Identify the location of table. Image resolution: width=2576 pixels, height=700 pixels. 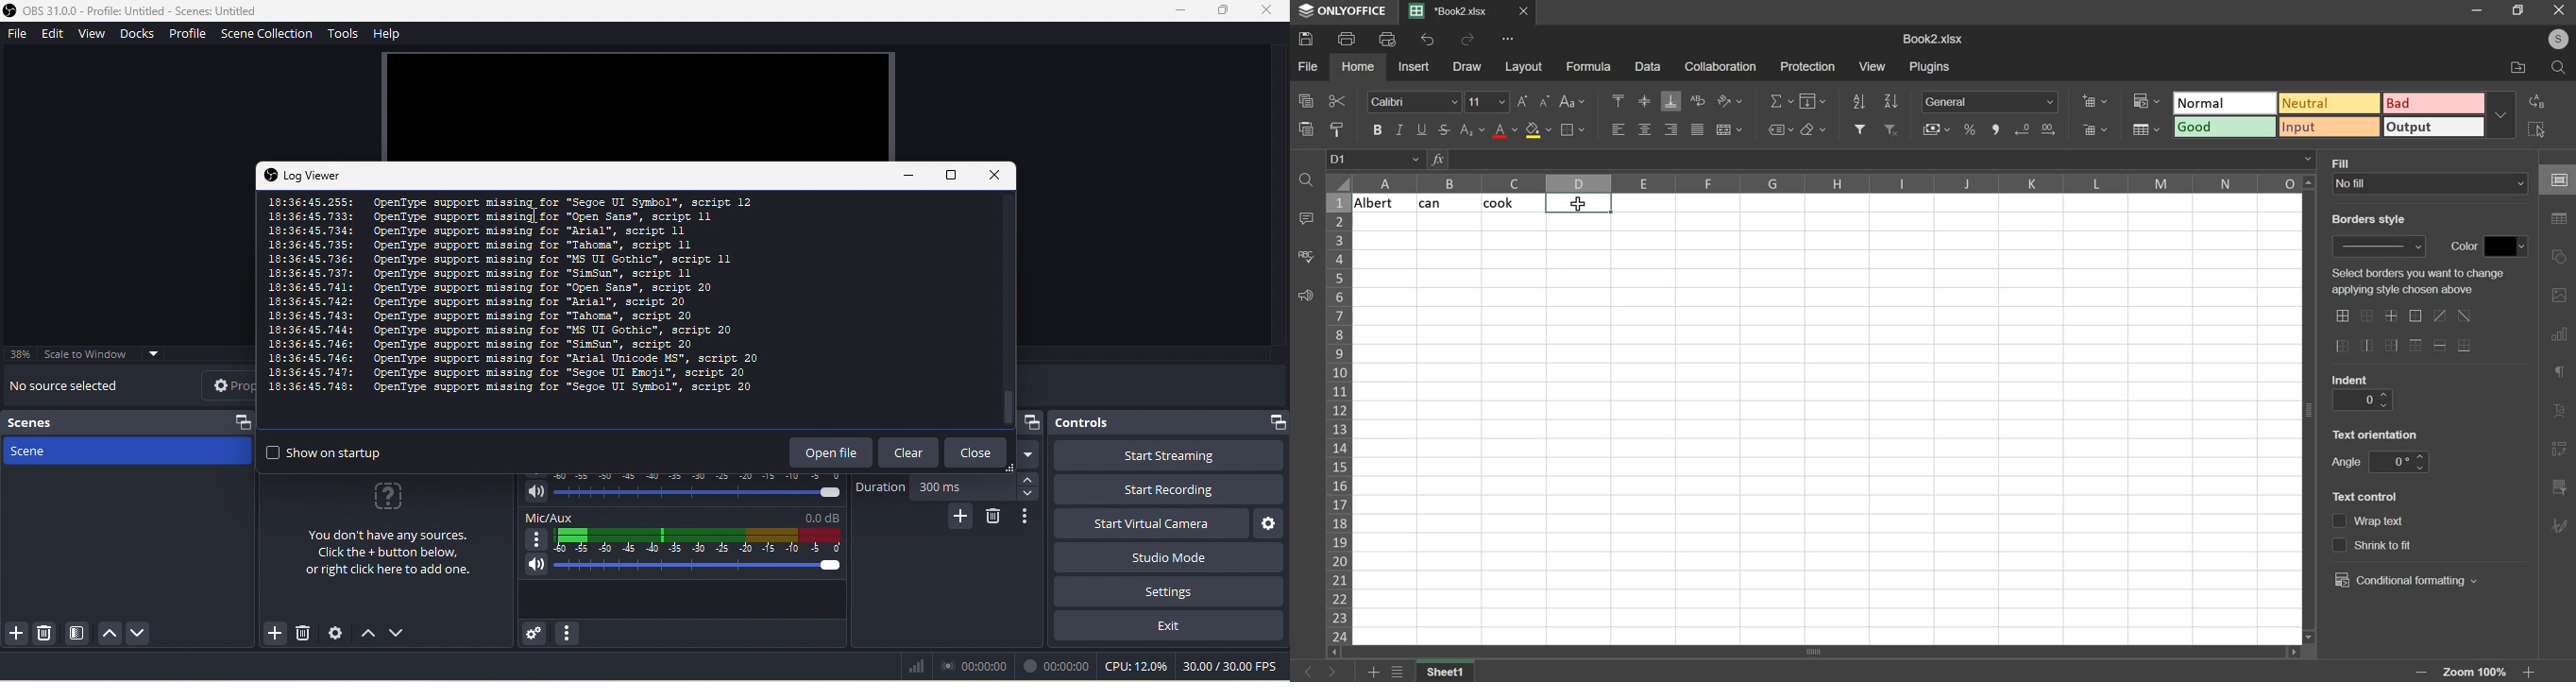
(2560, 219).